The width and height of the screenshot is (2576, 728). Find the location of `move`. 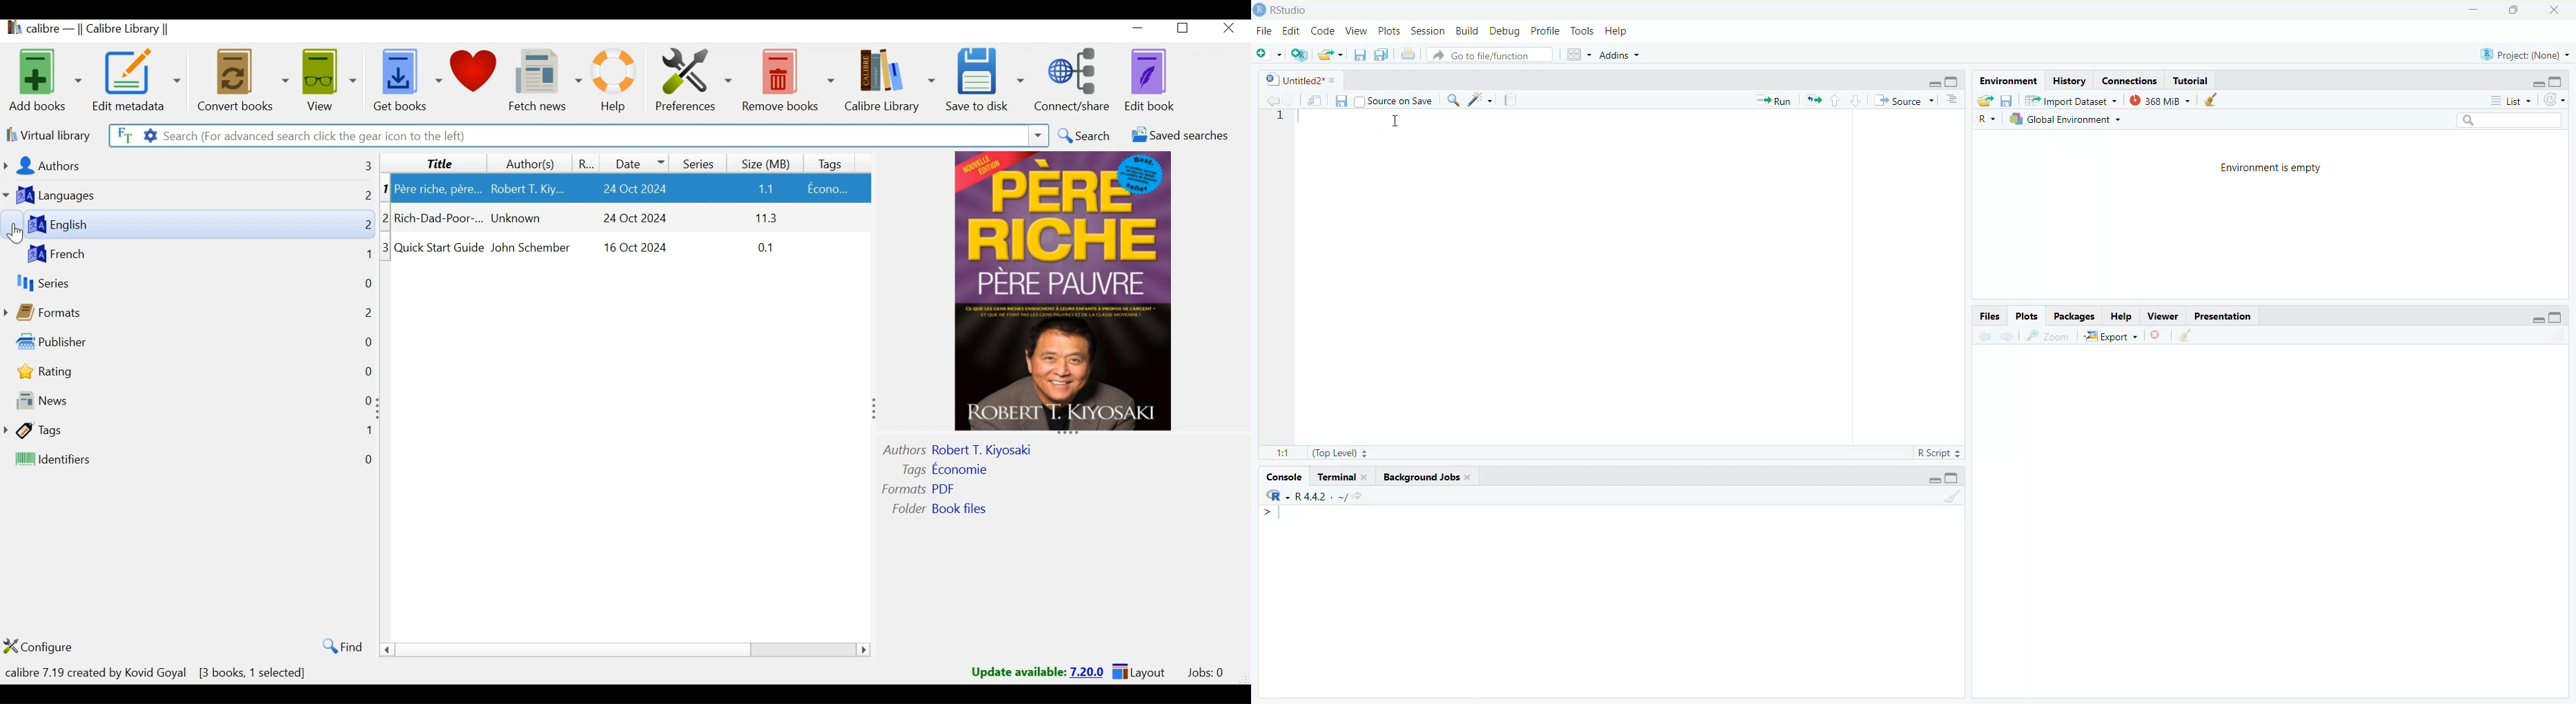

move is located at coordinates (1316, 103).